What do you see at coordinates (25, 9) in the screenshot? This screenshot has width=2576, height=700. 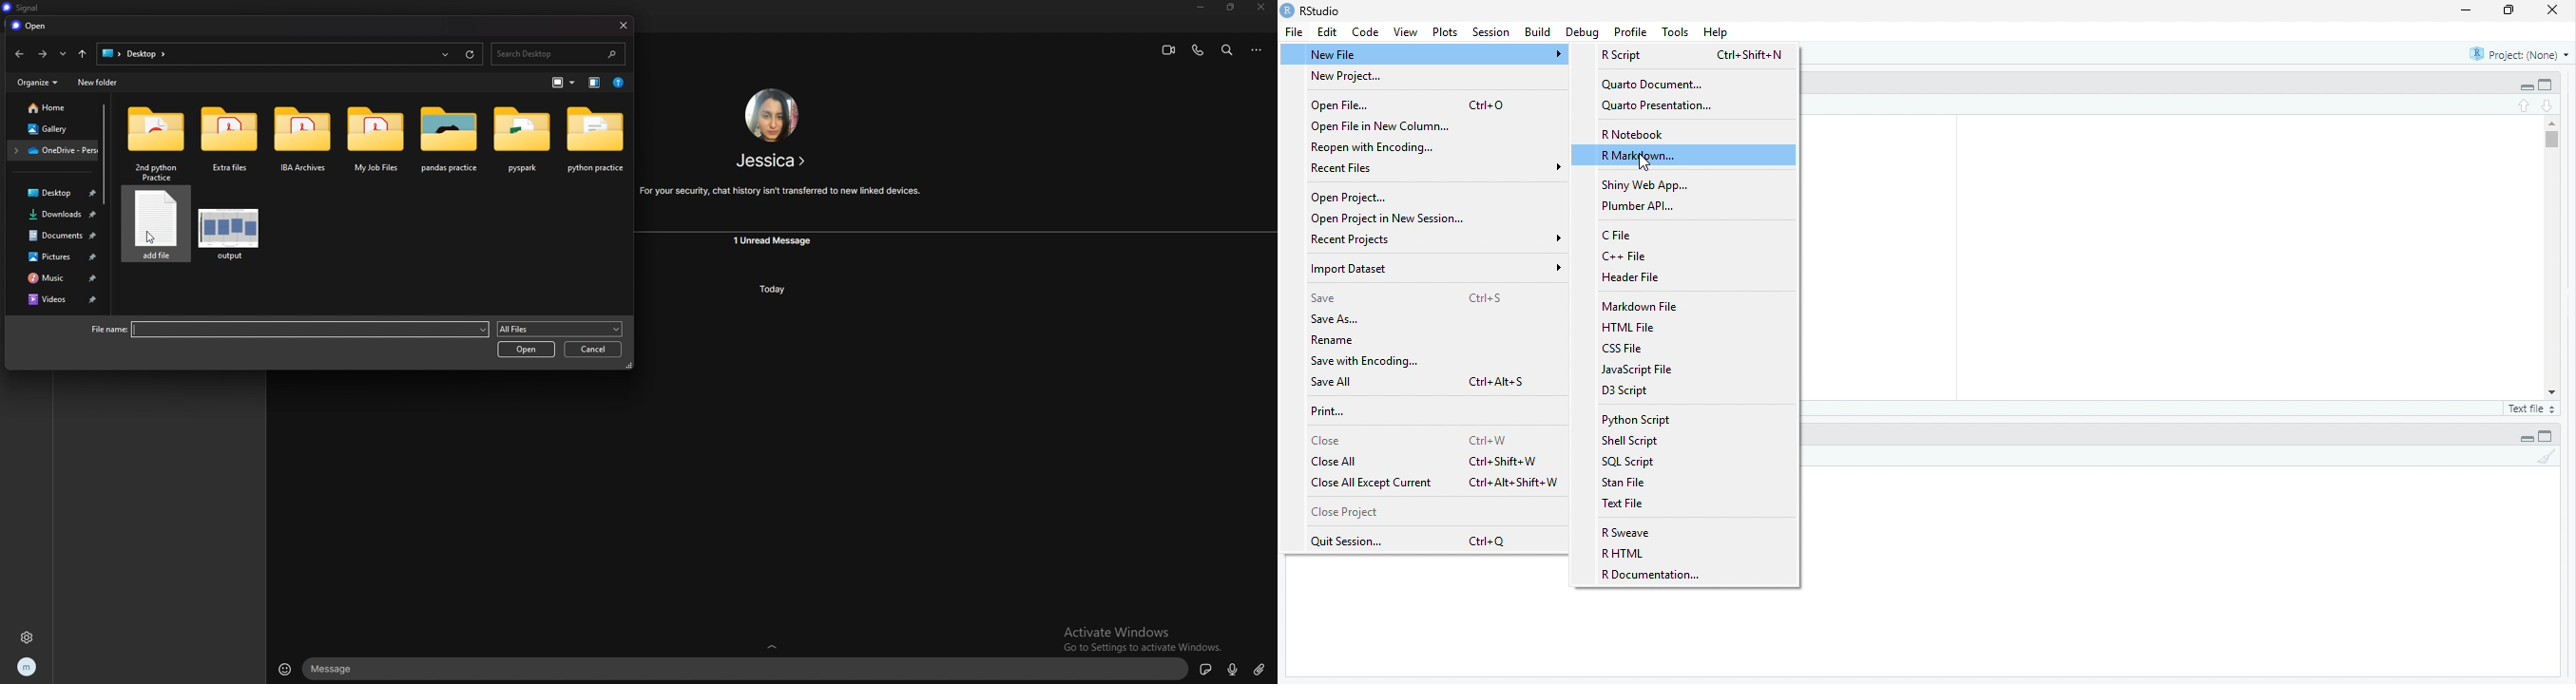 I see `title` at bounding box center [25, 9].